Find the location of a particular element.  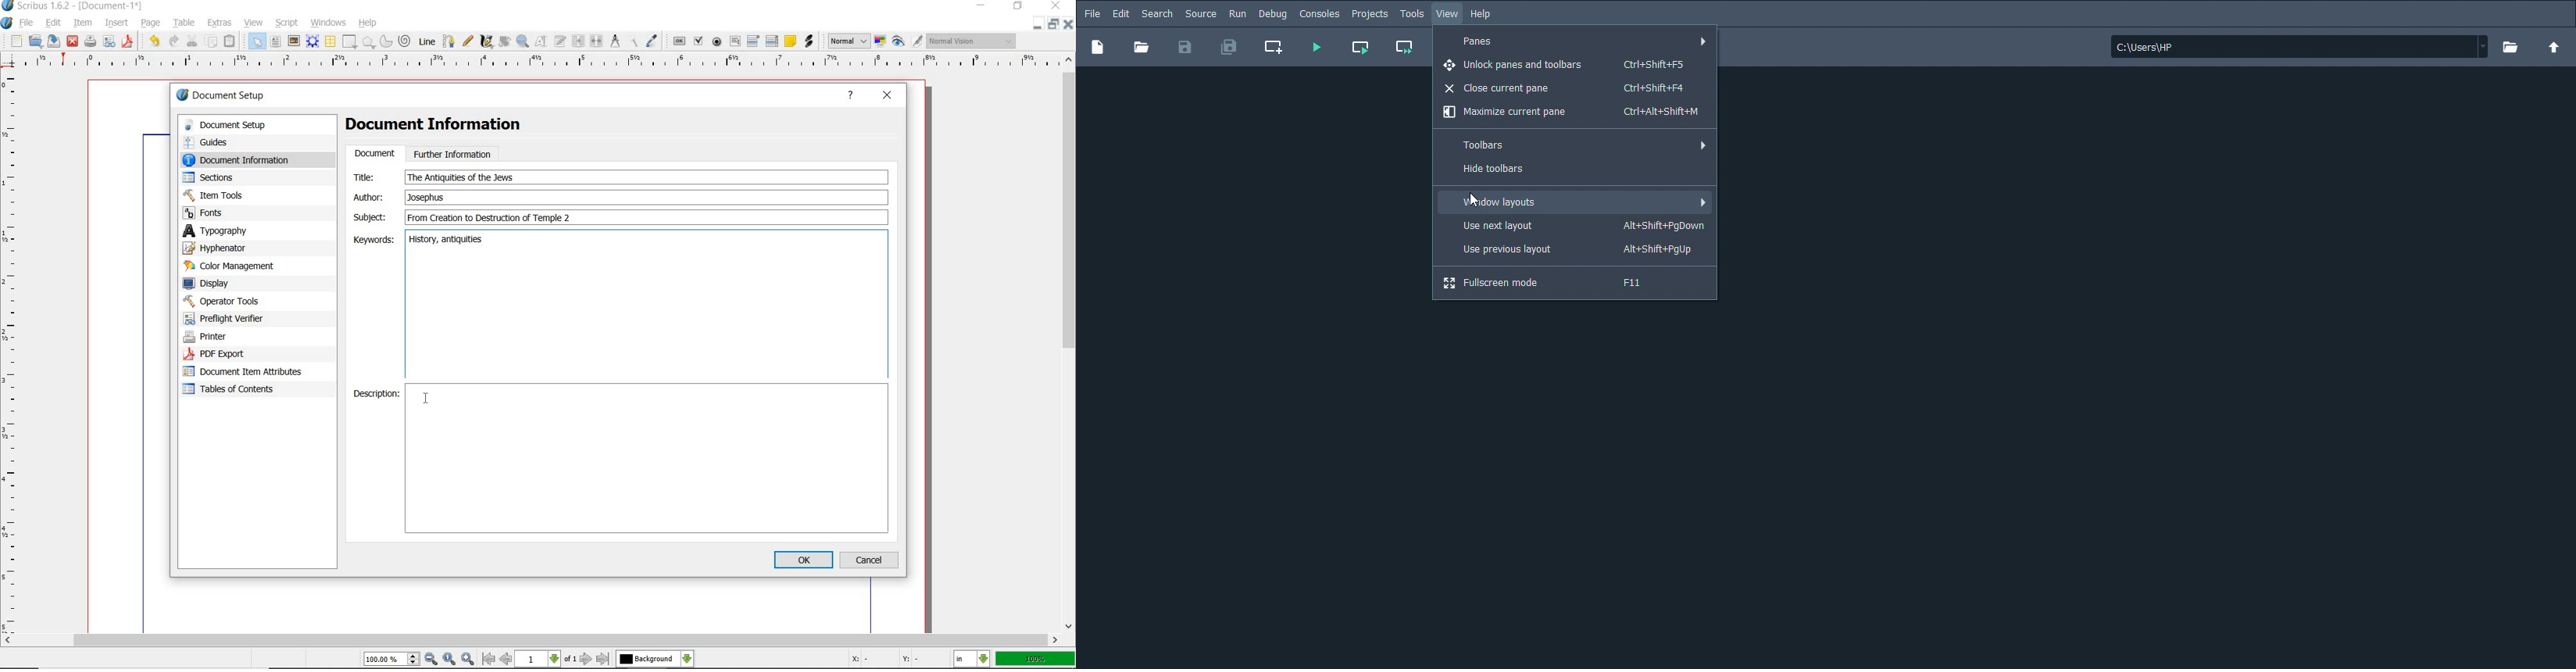

consoles is located at coordinates (1319, 13).